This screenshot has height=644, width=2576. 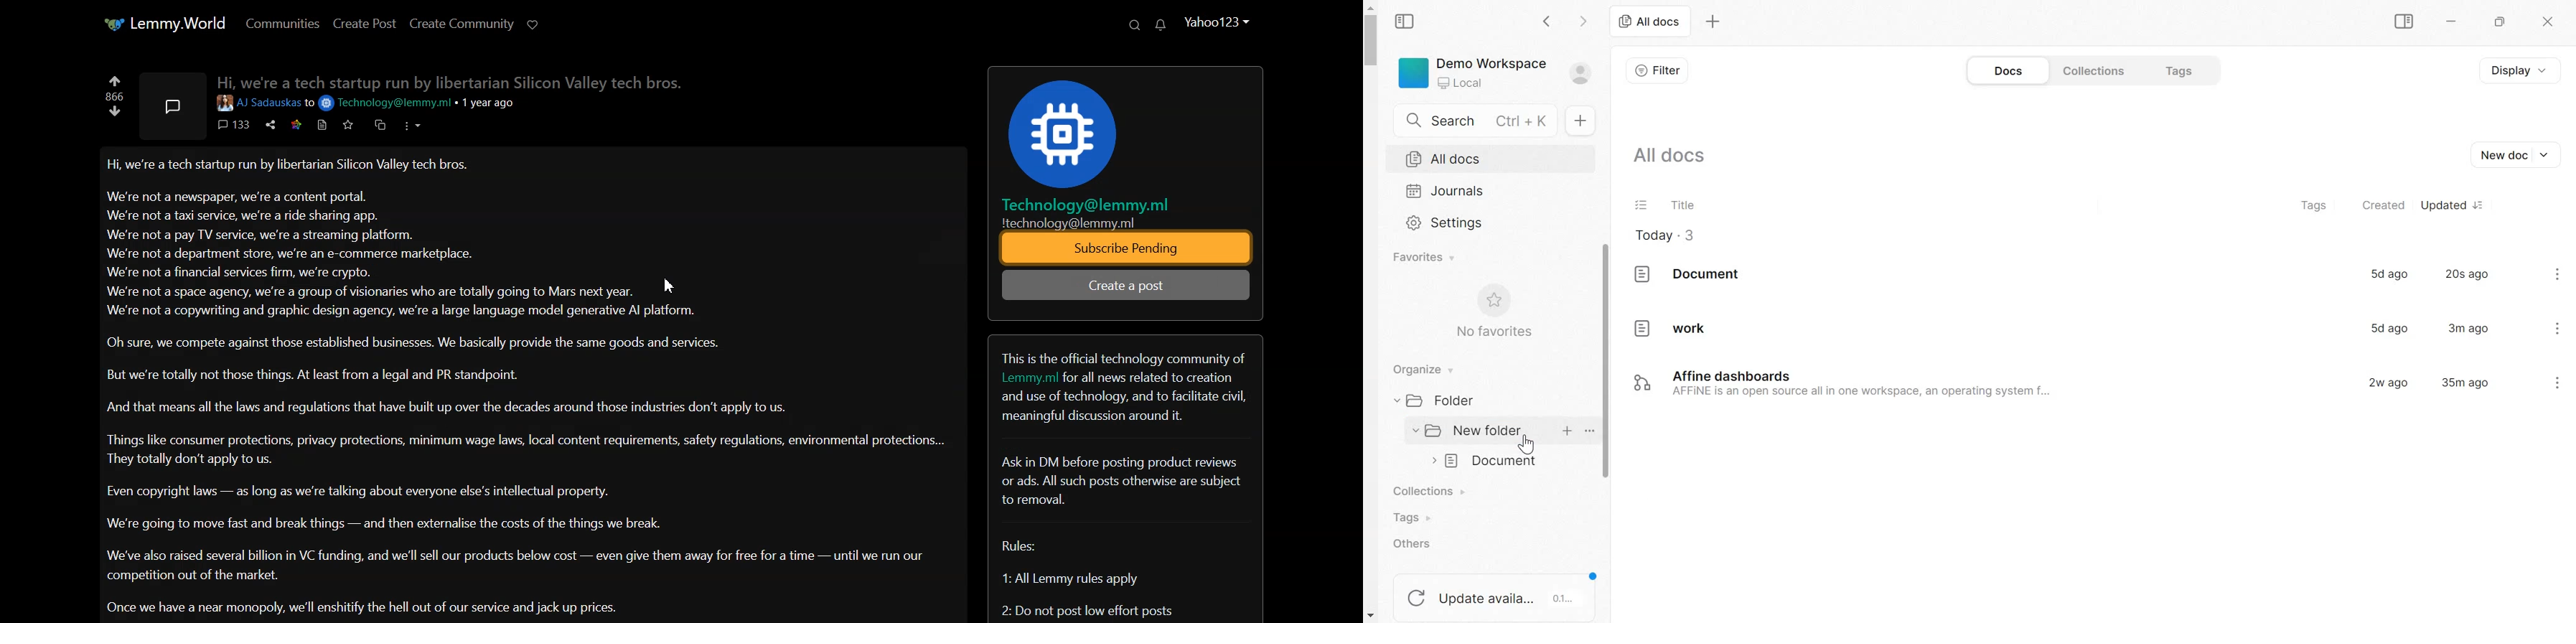 What do you see at coordinates (2181, 71) in the screenshot?
I see `Tags` at bounding box center [2181, 71].